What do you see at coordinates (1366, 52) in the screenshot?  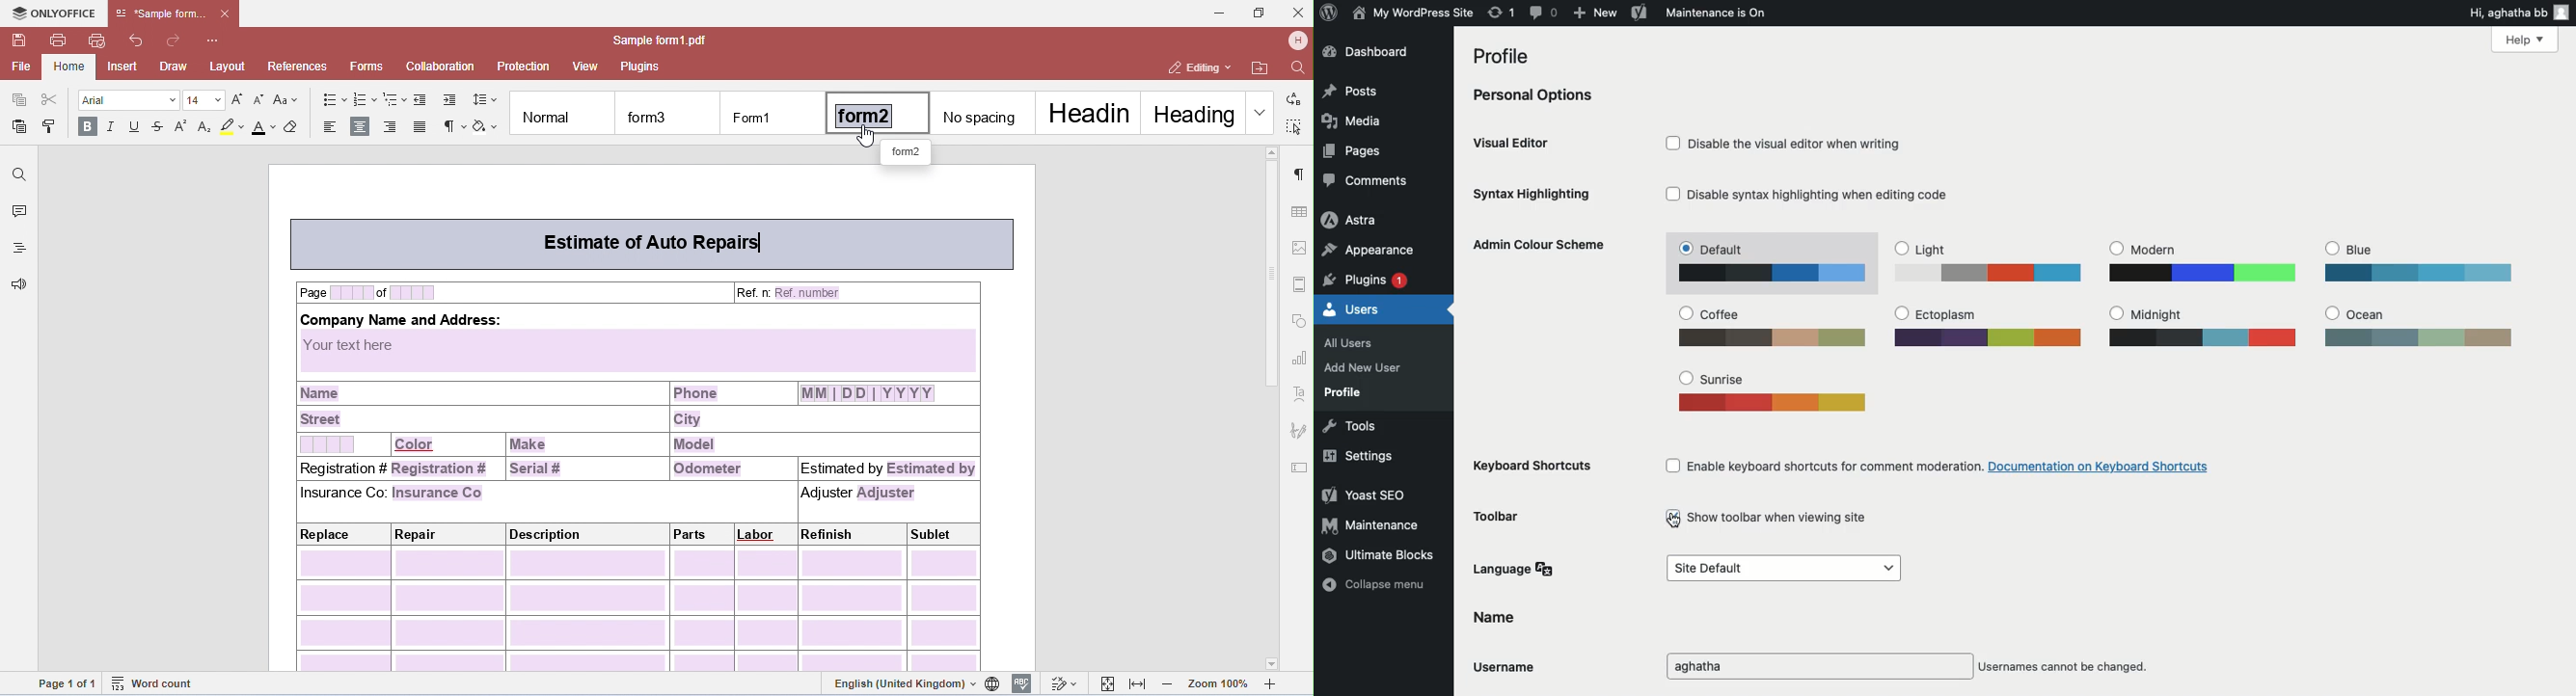 I see `Dashboard` at bounding box center [1366, 52].